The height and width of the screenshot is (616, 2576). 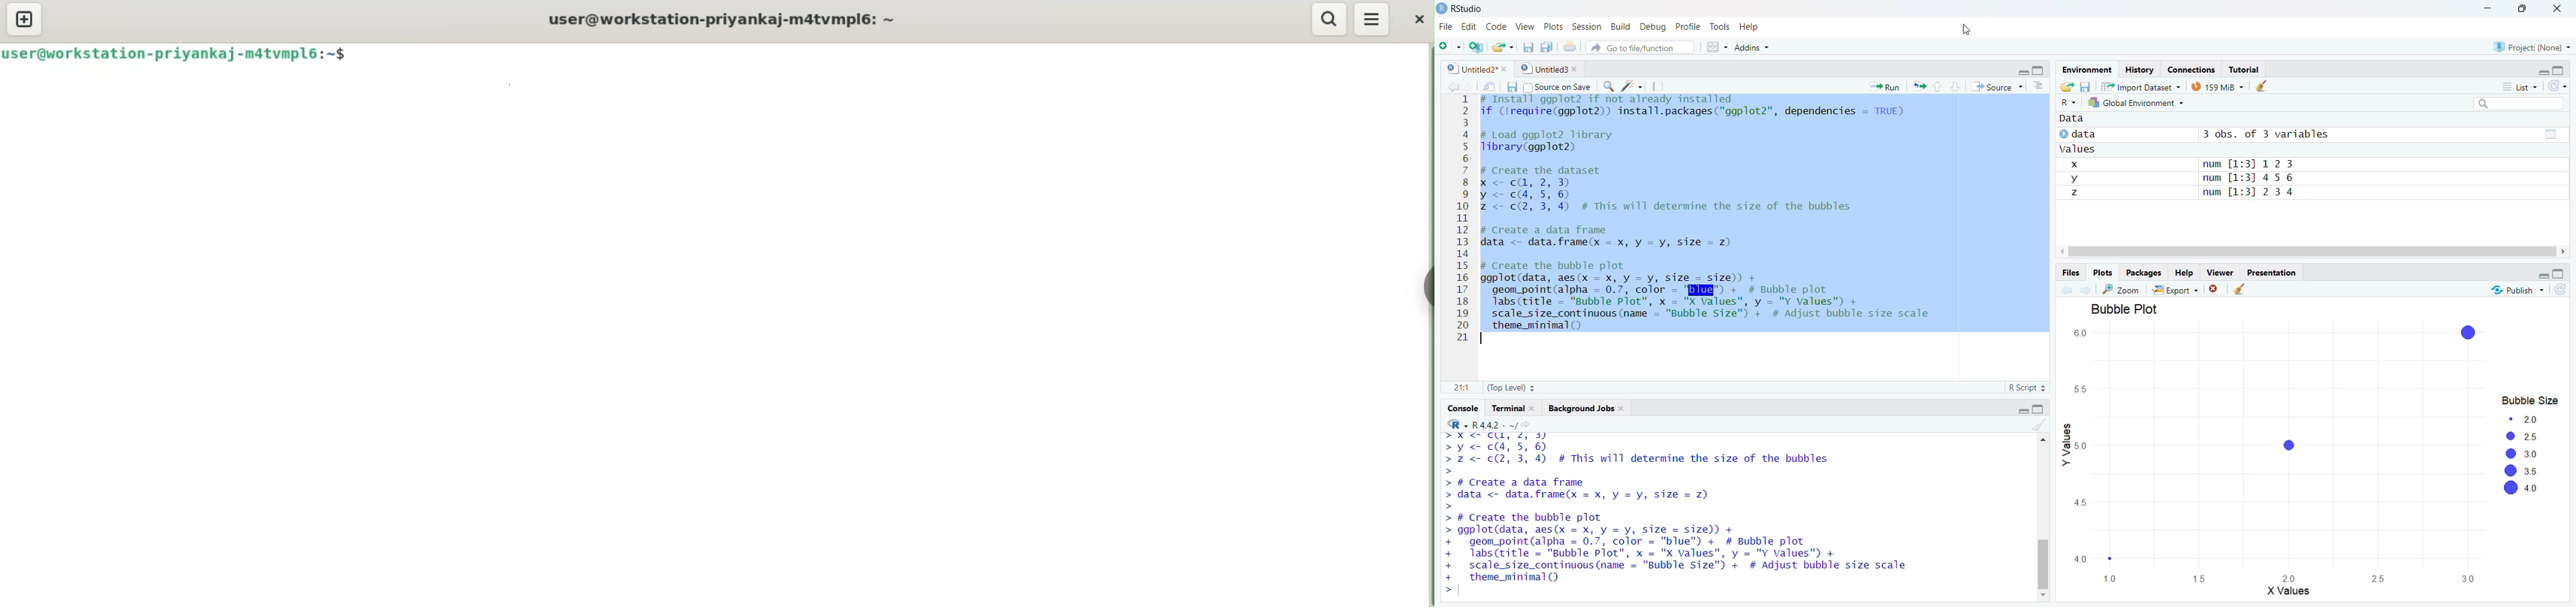 What do you see at coordinates (1475, 68) in the screenshot?
I see `Untitled2` at bounding box center [1475, 68].